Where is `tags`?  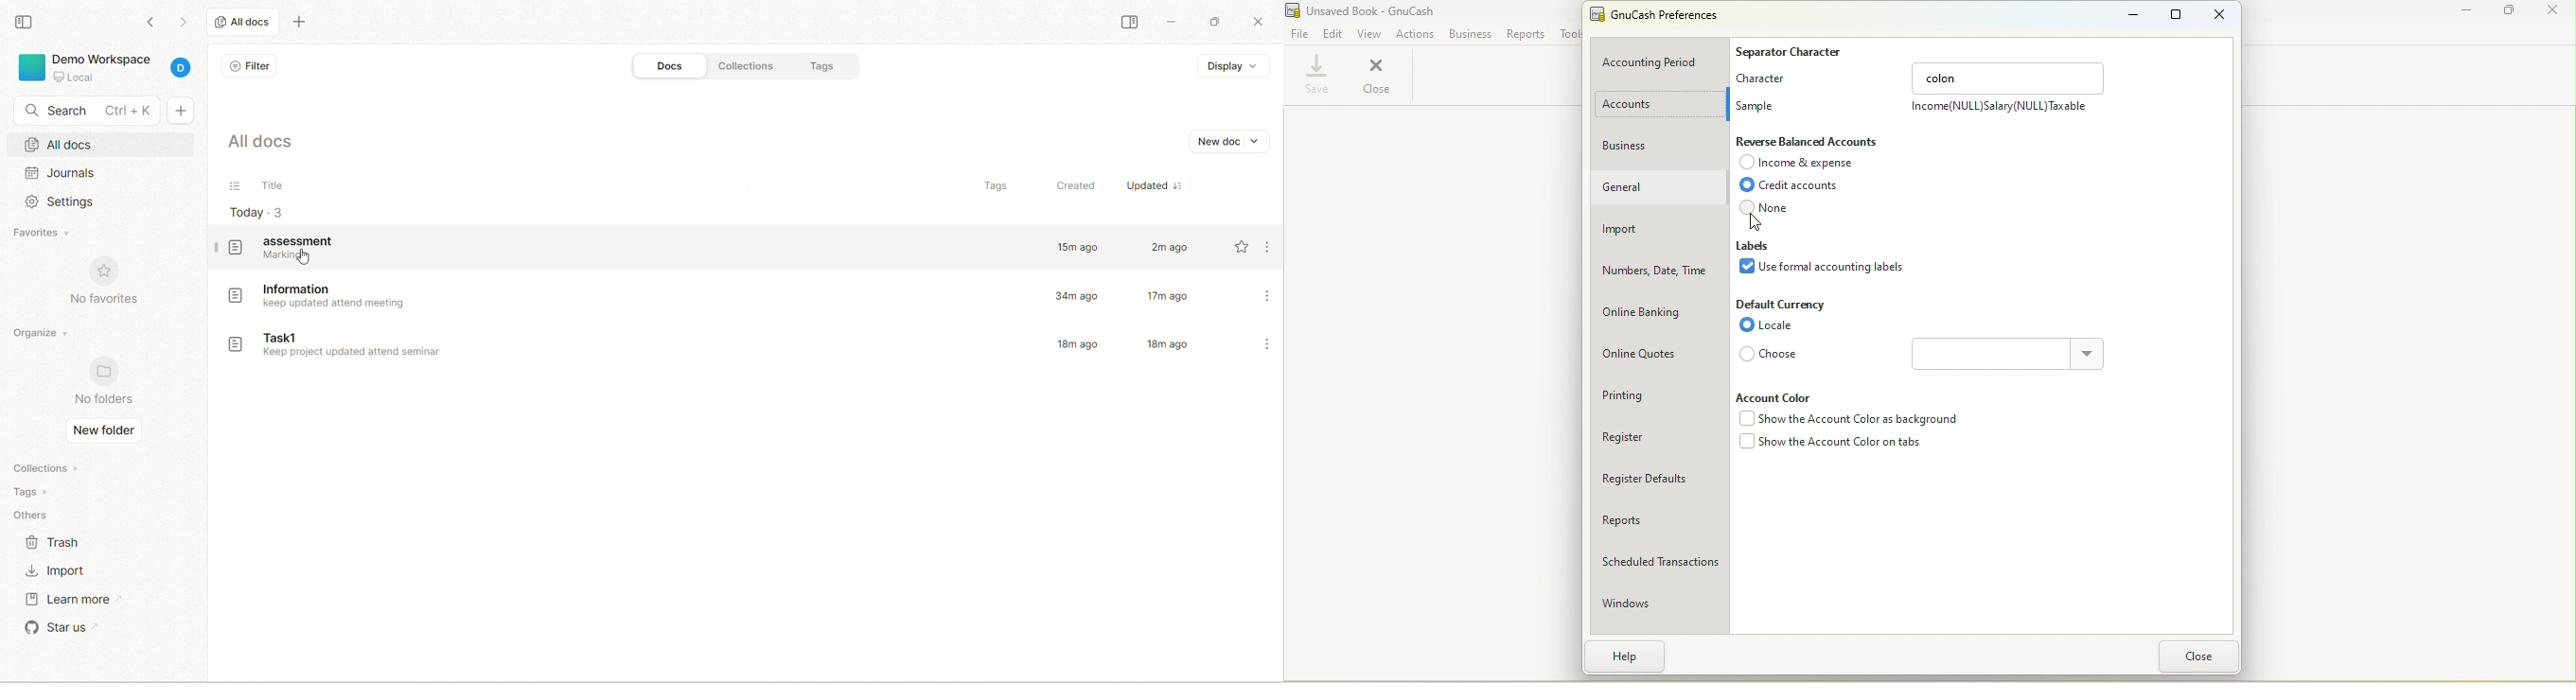 tags is located at coordinates (27, 491).